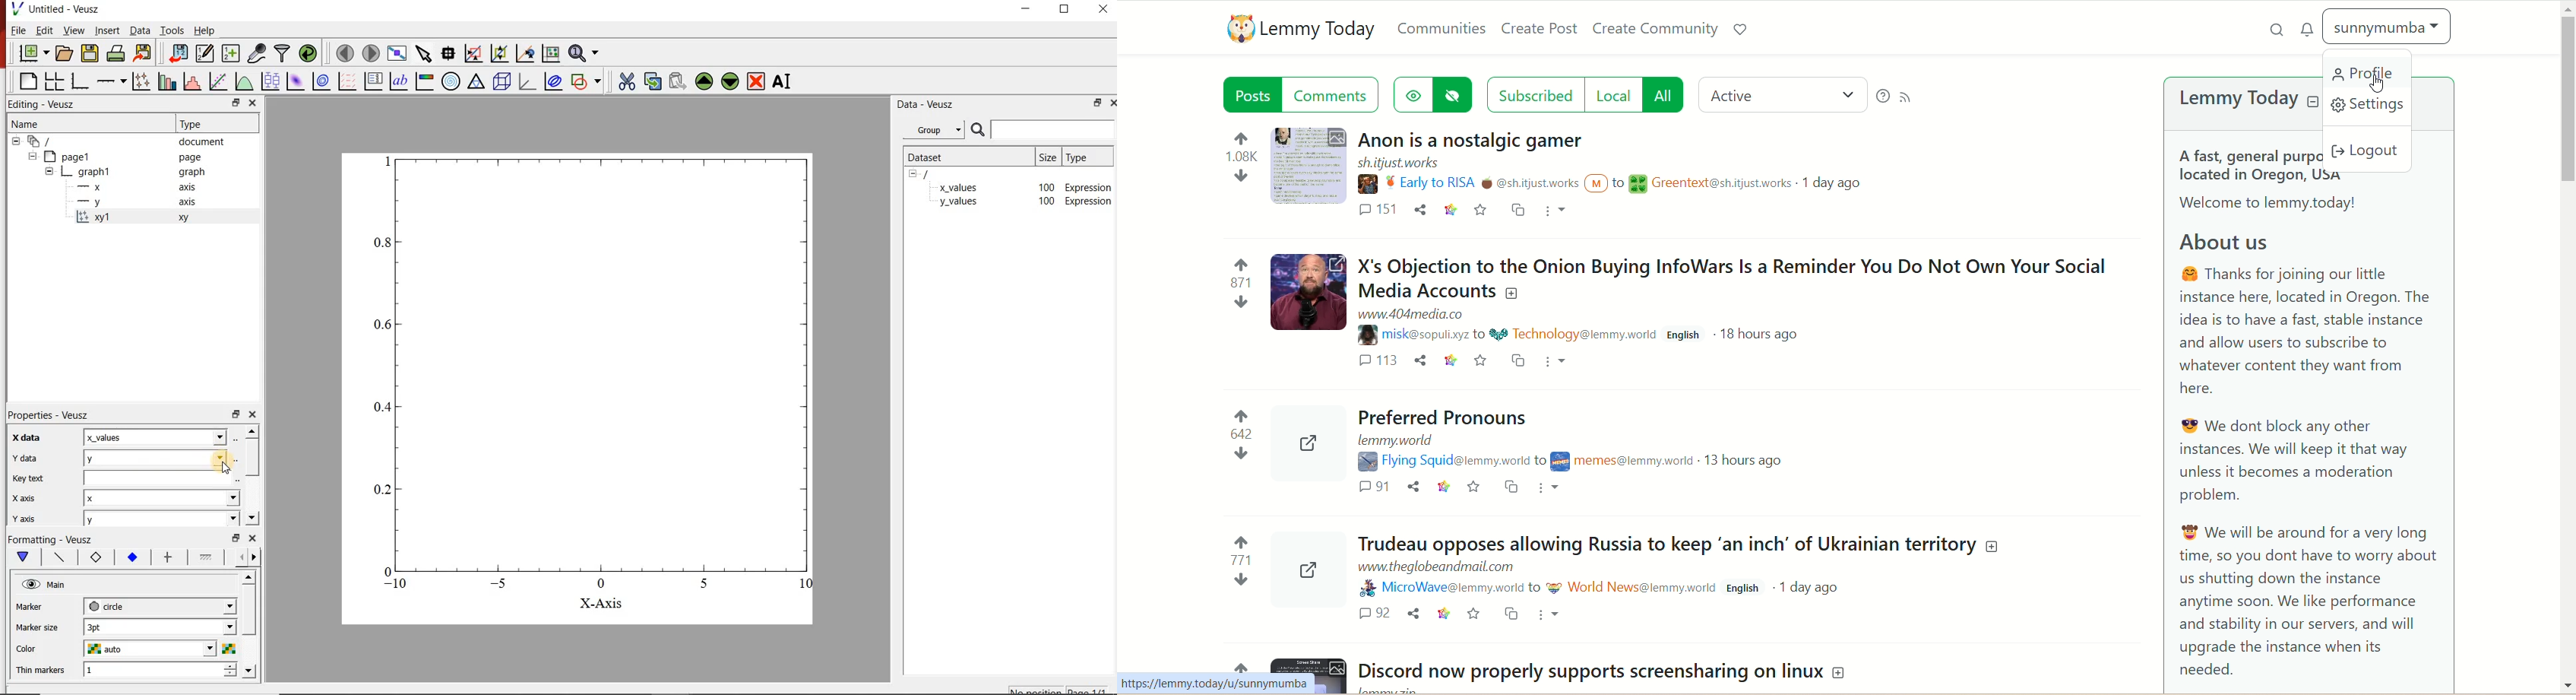 This screenshot has width=2576, height=700. What do you see at coordinates (253, 457) in the screenshot?
I see `vertical scrollbar` at bounding box center [253, 457].